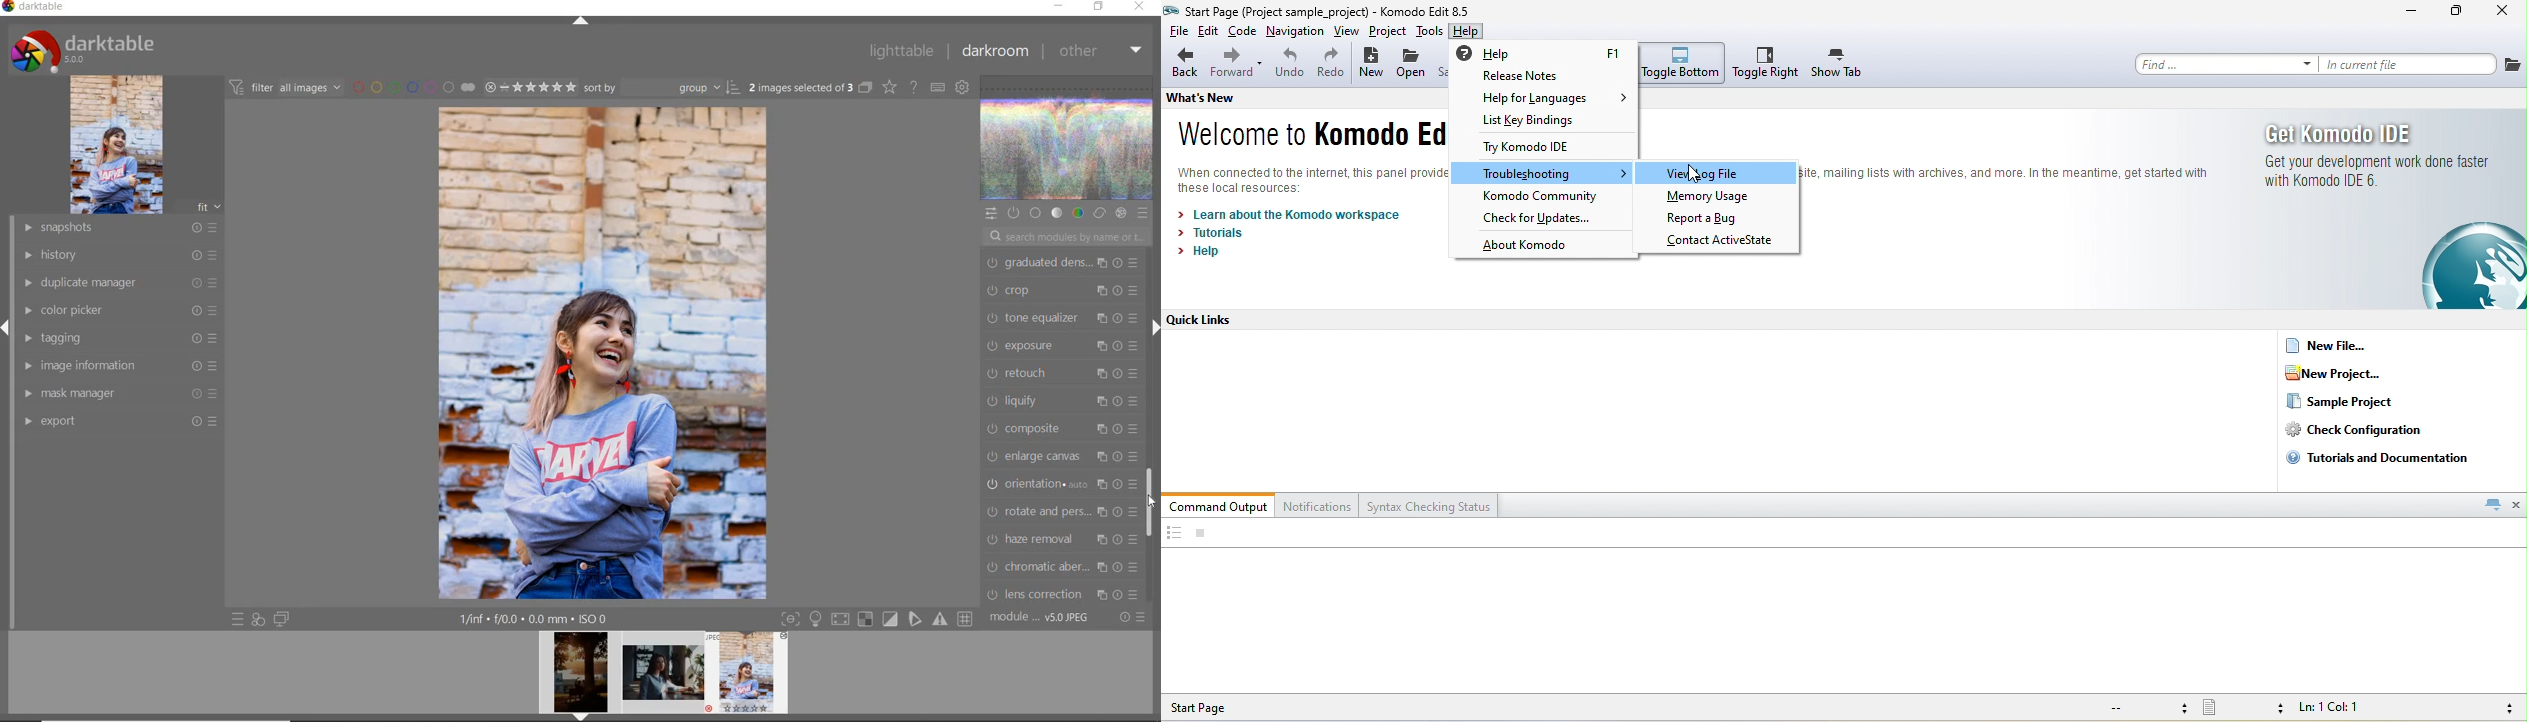 This screenshot has width=2548, height=728. Describe the element at coordinates (1683, 63) in the screenshot. I see `toggle bottom` at that location.